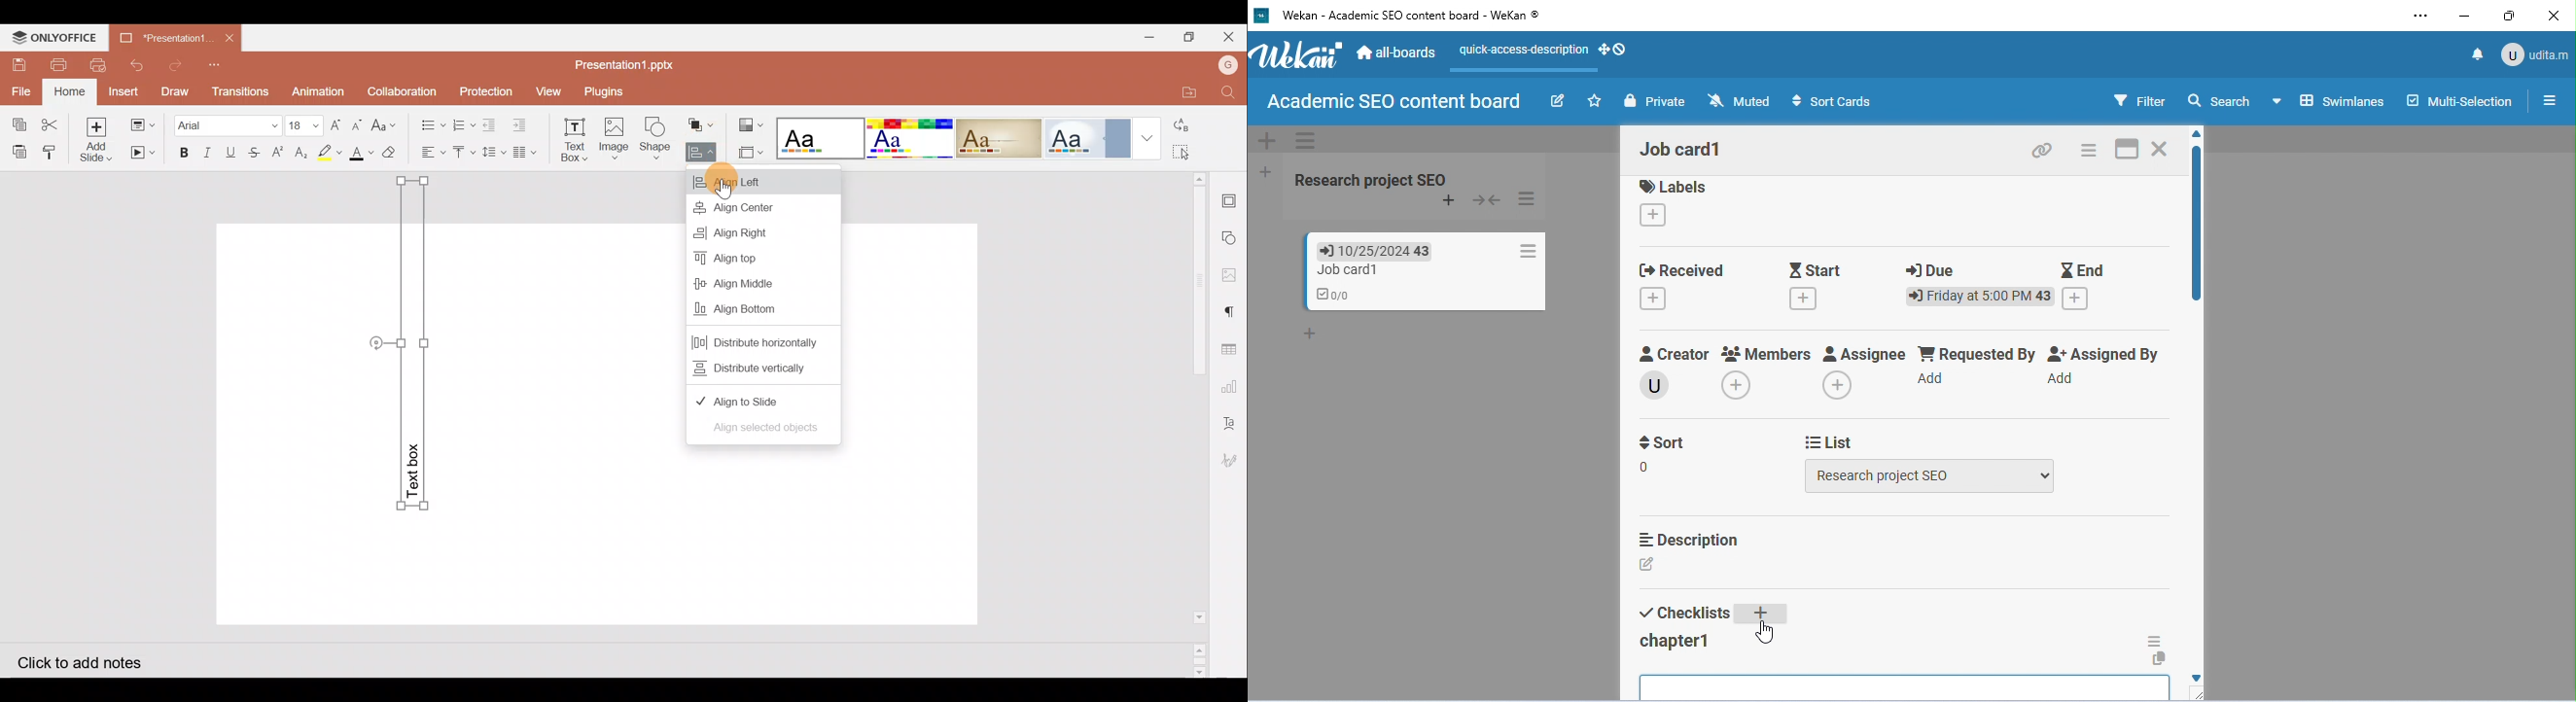  What do you see at coordinates (22, 90) in the screenshot?
I see `File` at bounding box center [22, 90].